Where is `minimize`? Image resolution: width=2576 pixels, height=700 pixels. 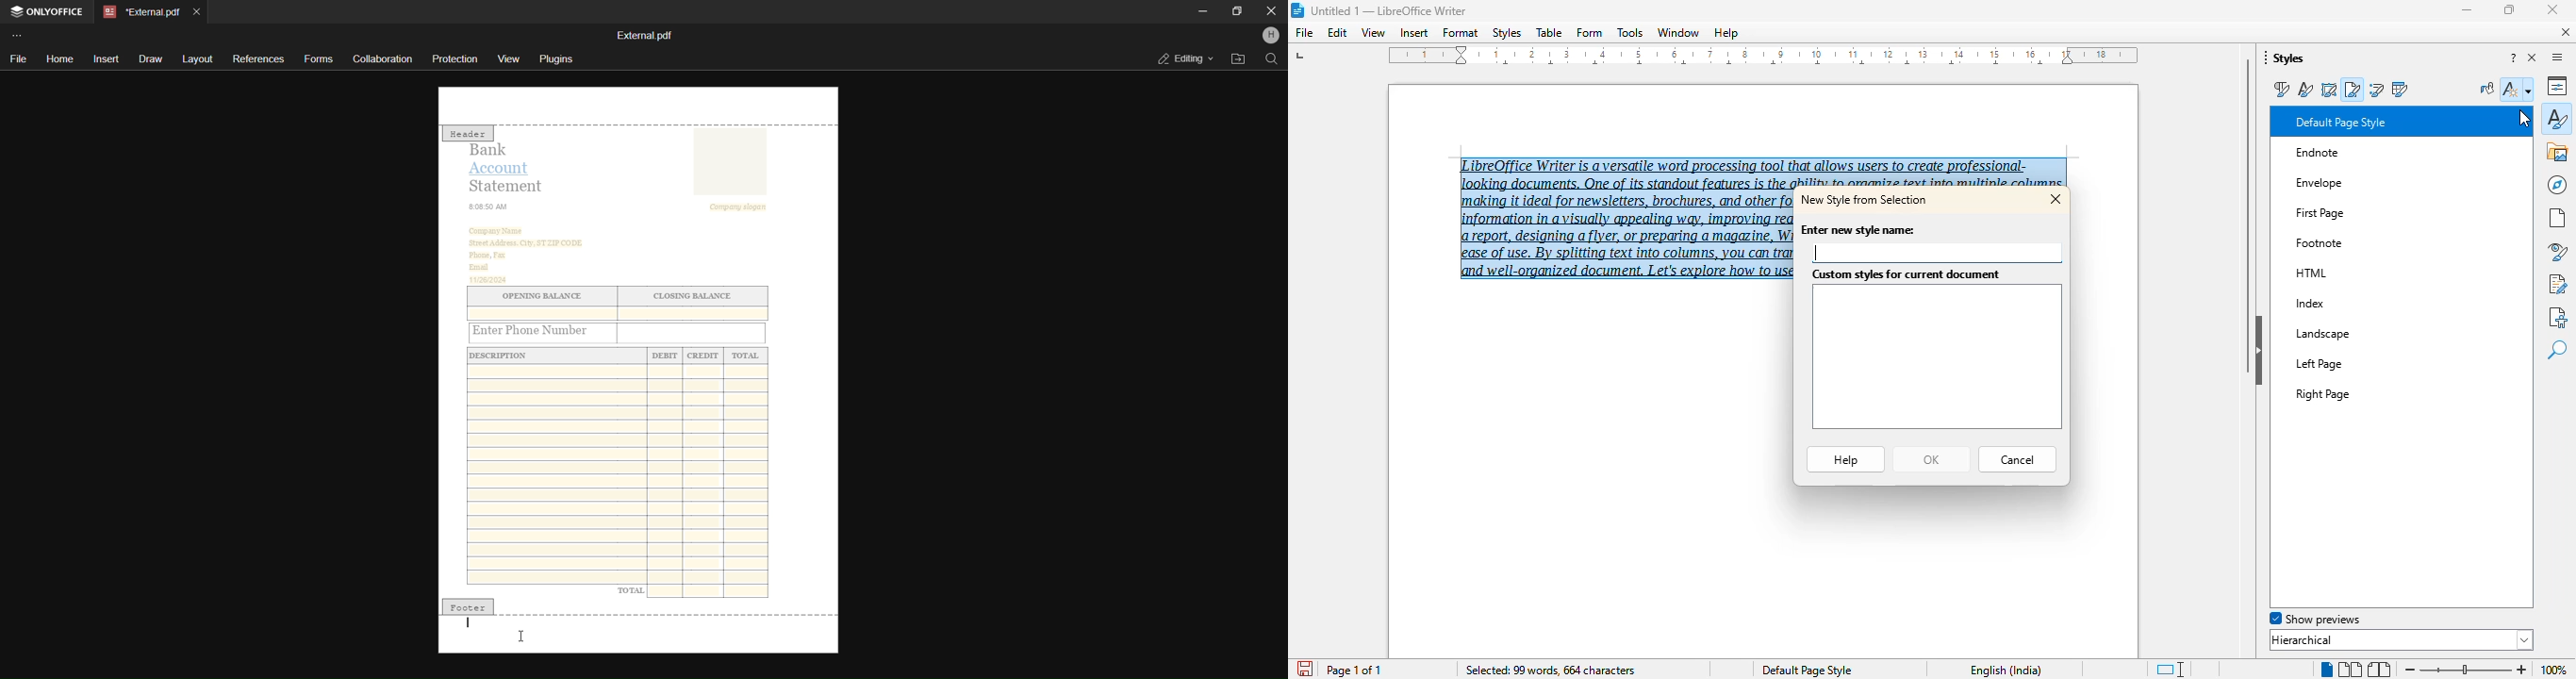 minimize is located at coordinates (2468, 9).